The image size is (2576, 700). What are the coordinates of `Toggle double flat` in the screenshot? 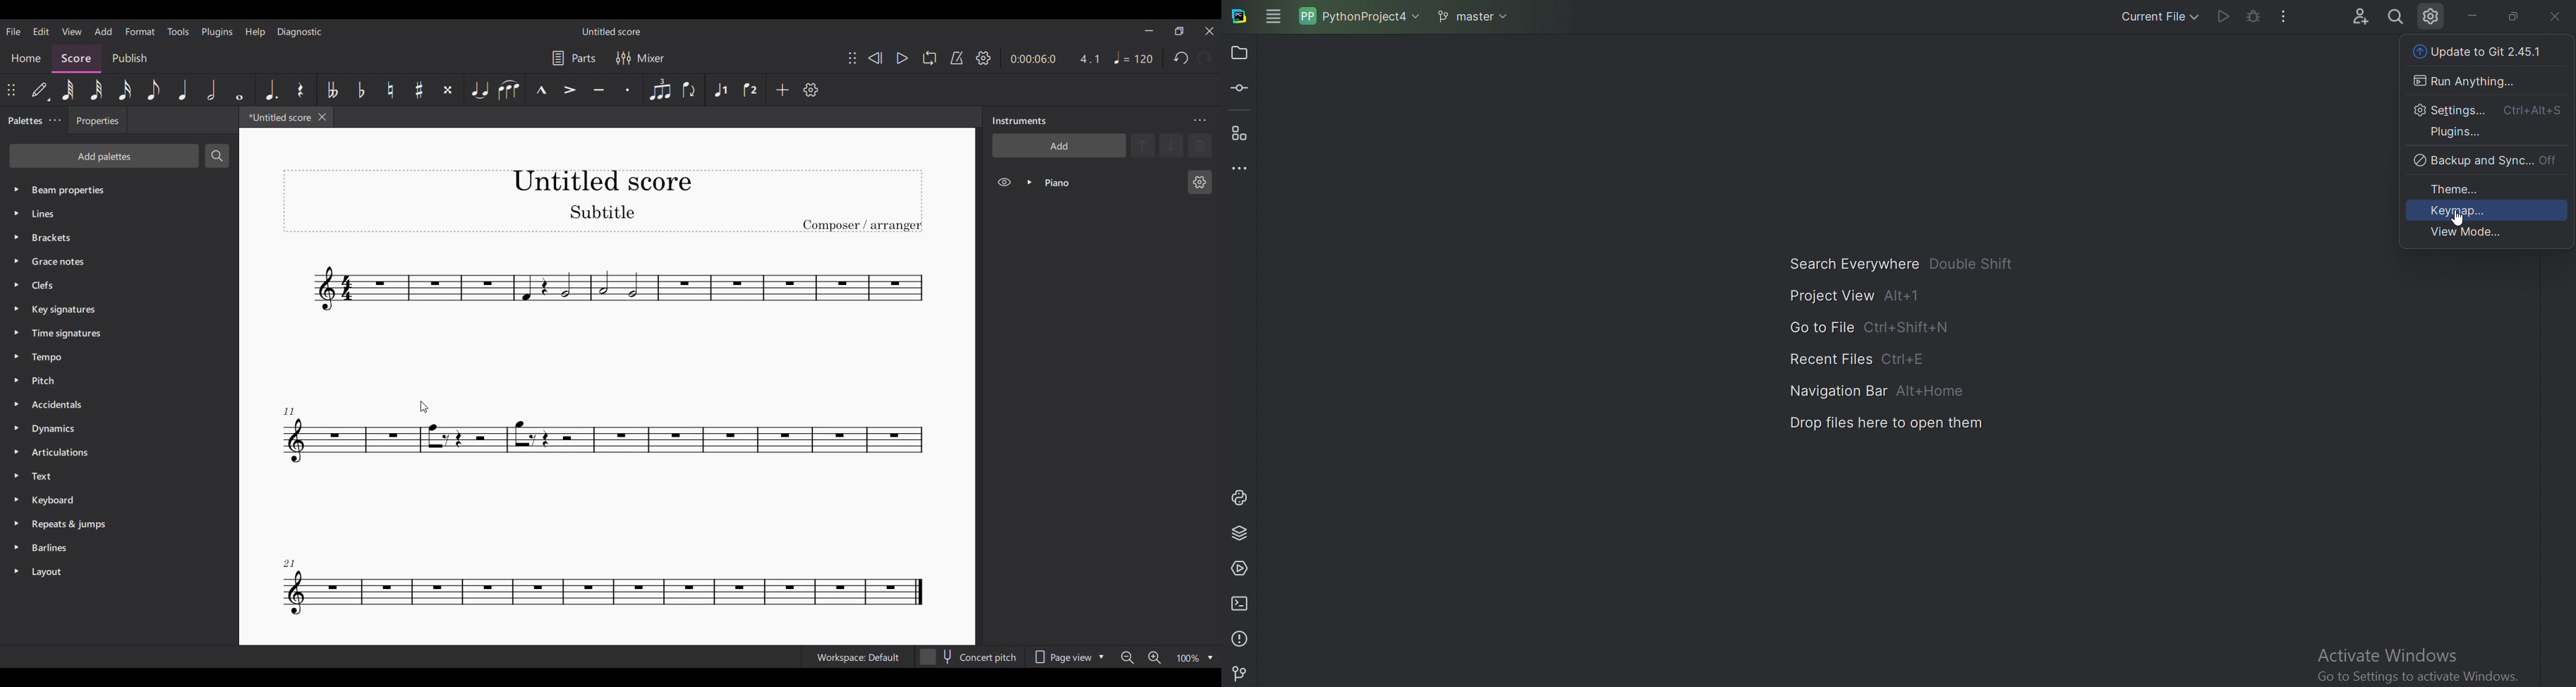 It's located at (332, 90).